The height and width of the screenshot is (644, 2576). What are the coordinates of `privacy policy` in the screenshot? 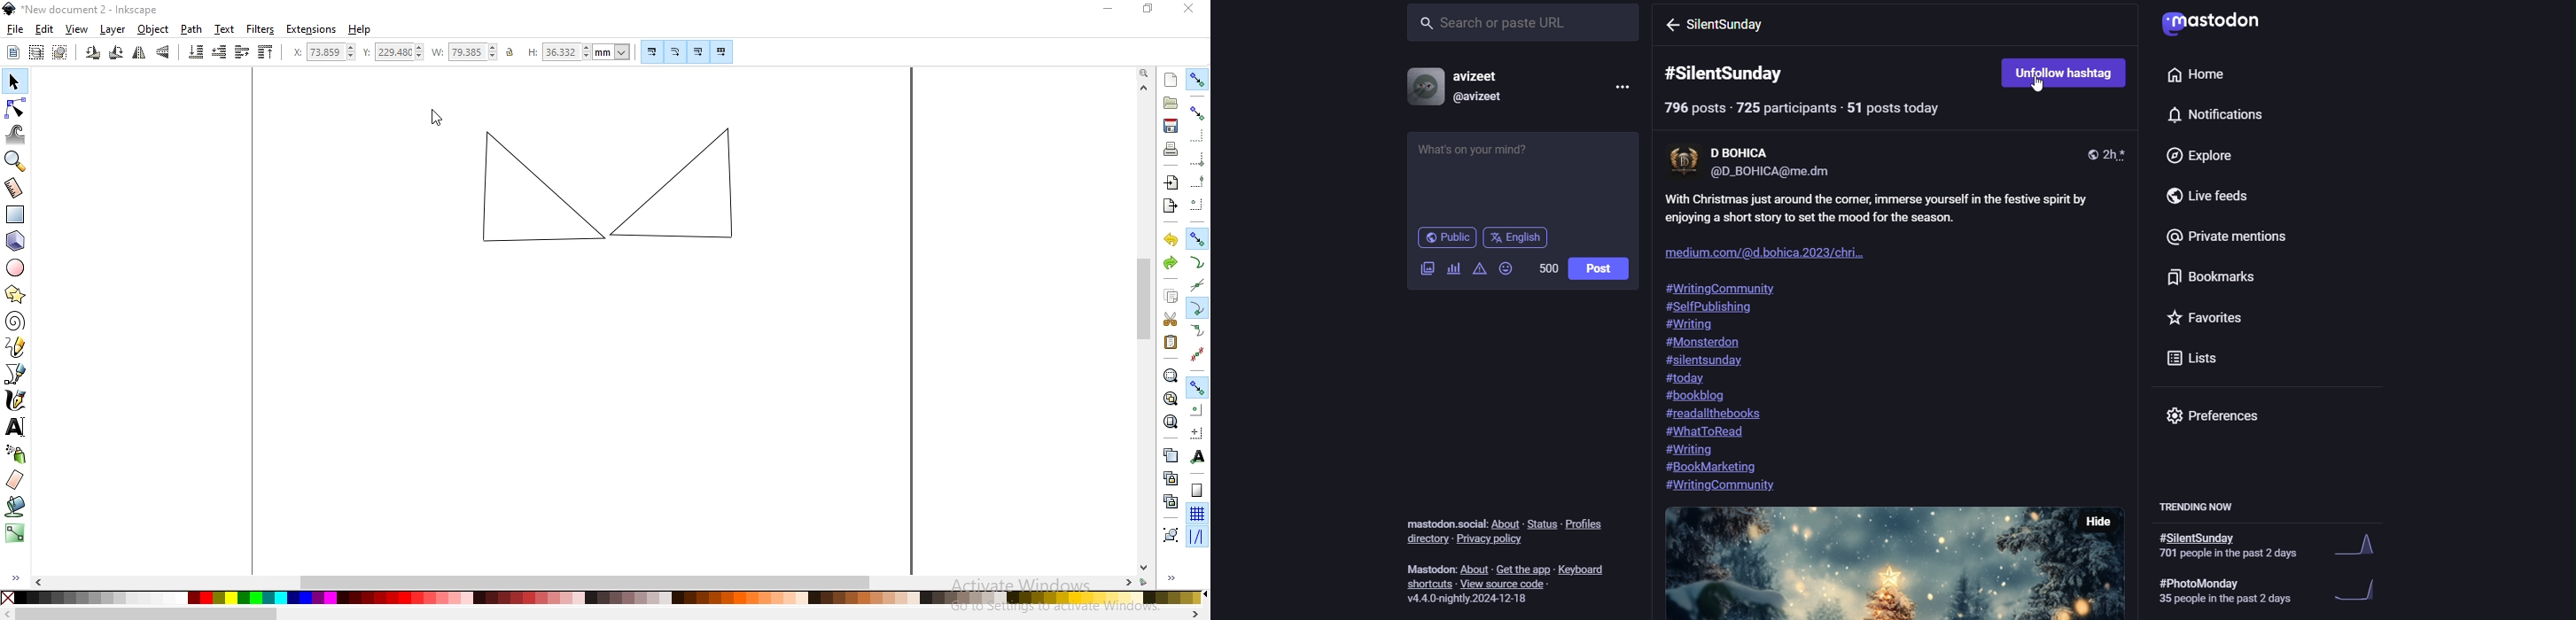 It's located at (1493, 541).